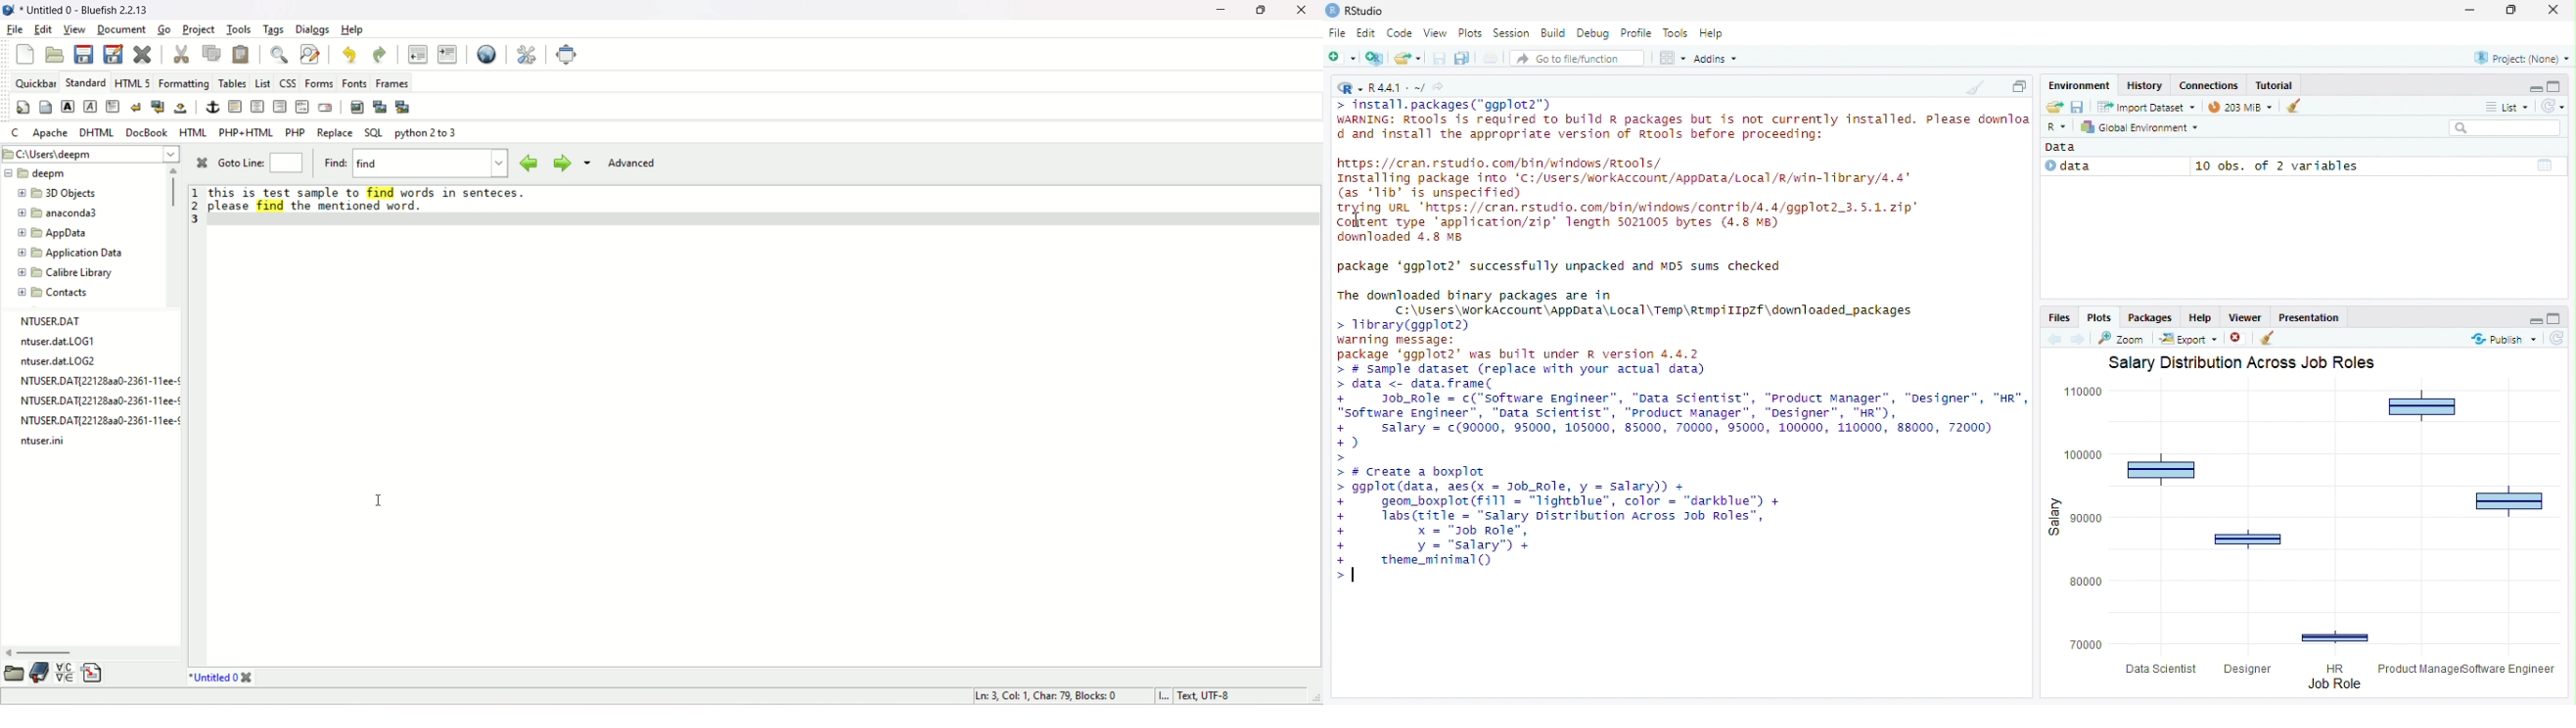 The width and height of the screenshot is (2576, 728). I want to click on Clear objects from the workspace, so click(2287, 106).